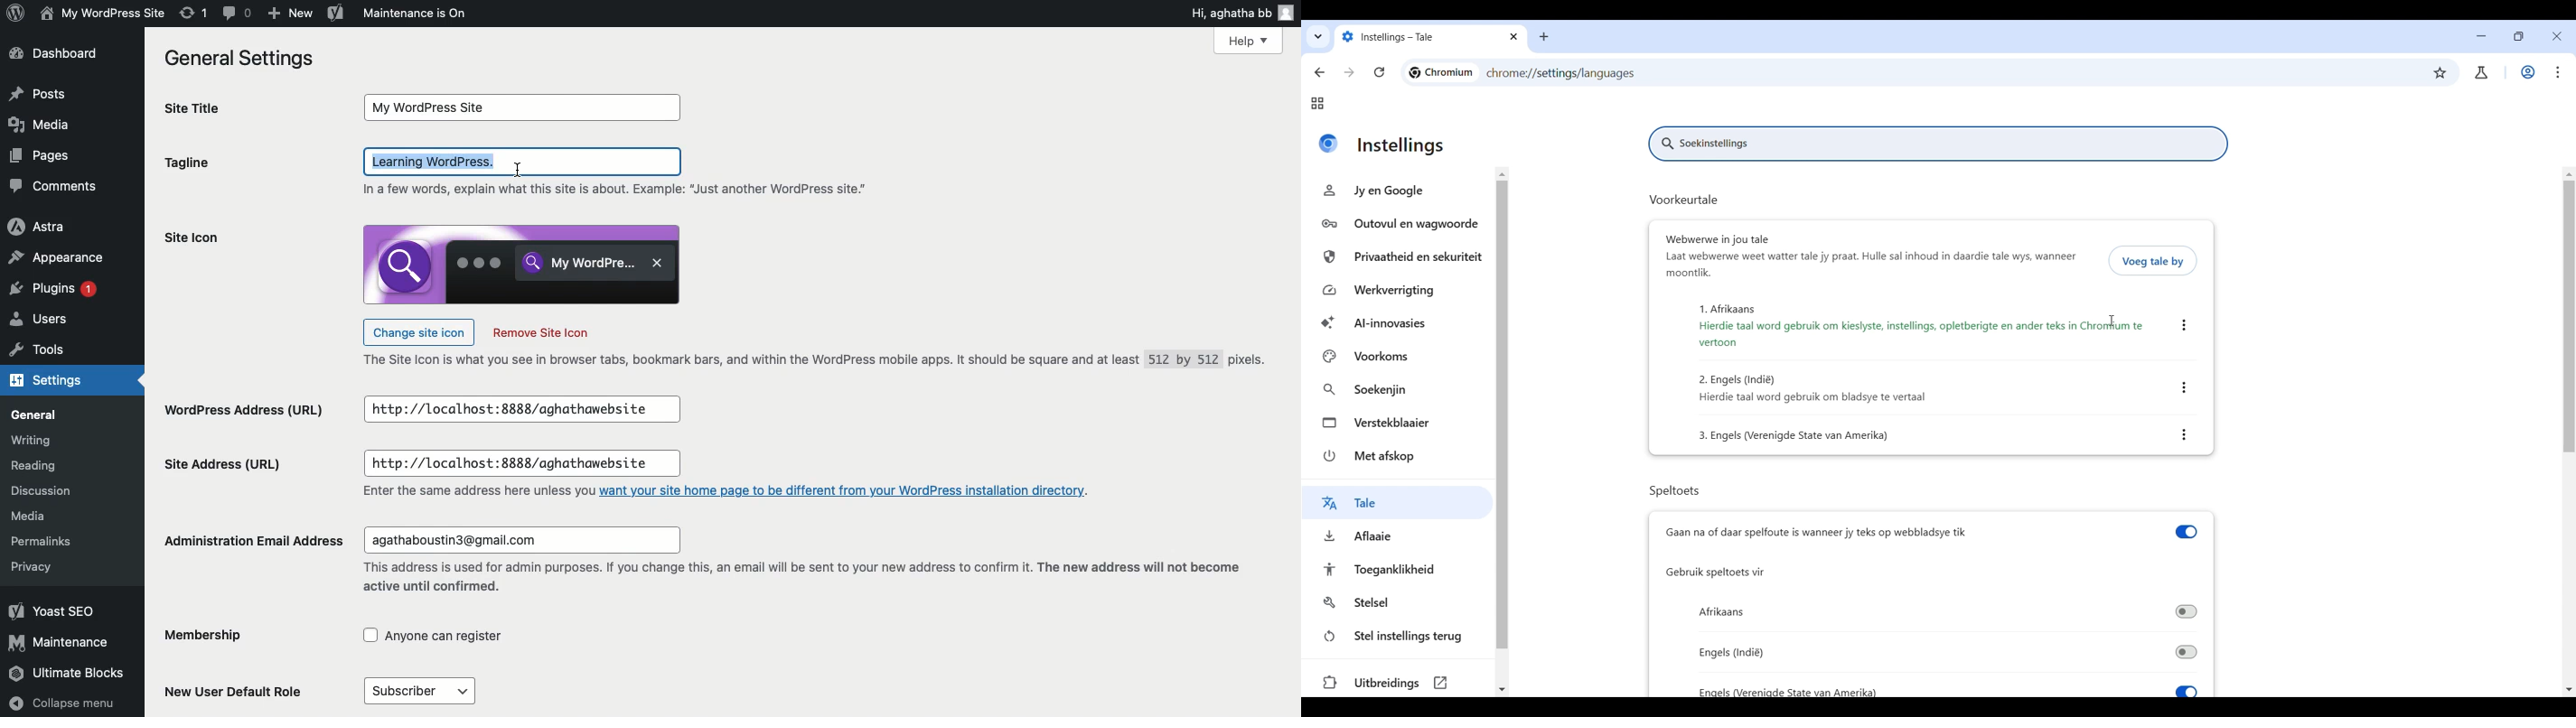  Describe the element at coordinates (2180, 532) in the screenshot. I see `toggle switch` at that location.